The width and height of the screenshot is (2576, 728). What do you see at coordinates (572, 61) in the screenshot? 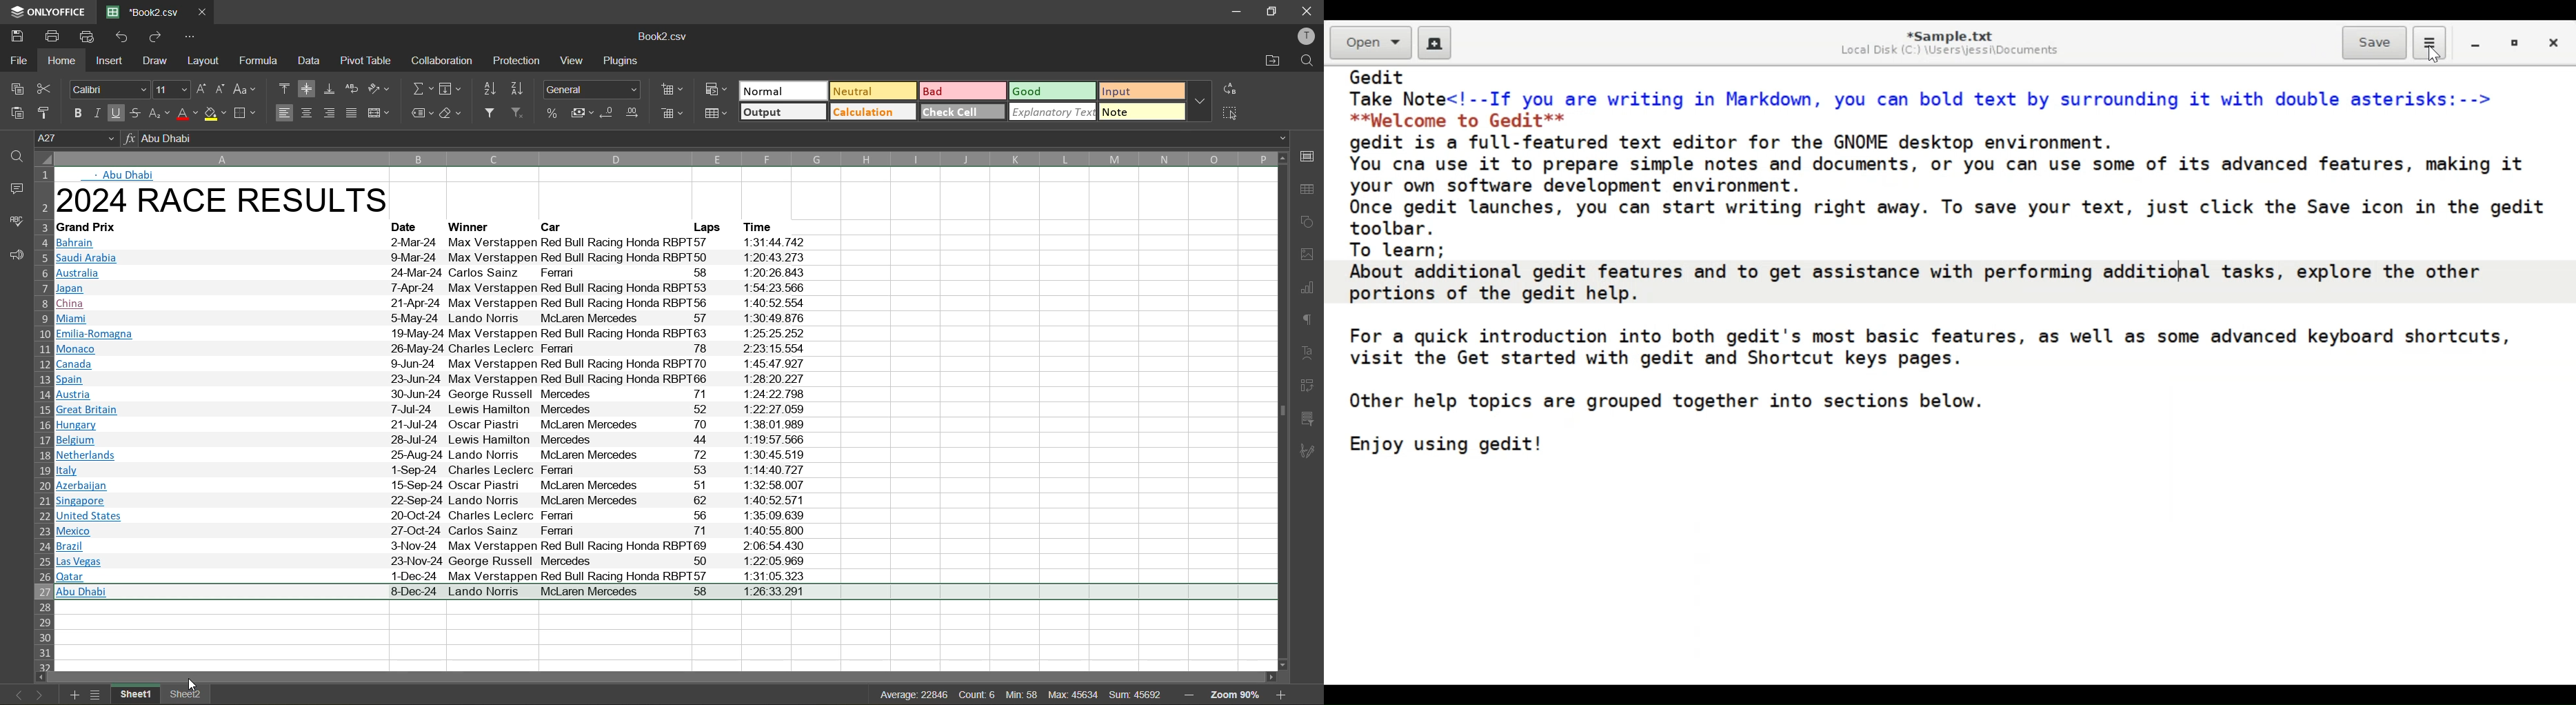
I see `view` at bounding box center [572, 61].